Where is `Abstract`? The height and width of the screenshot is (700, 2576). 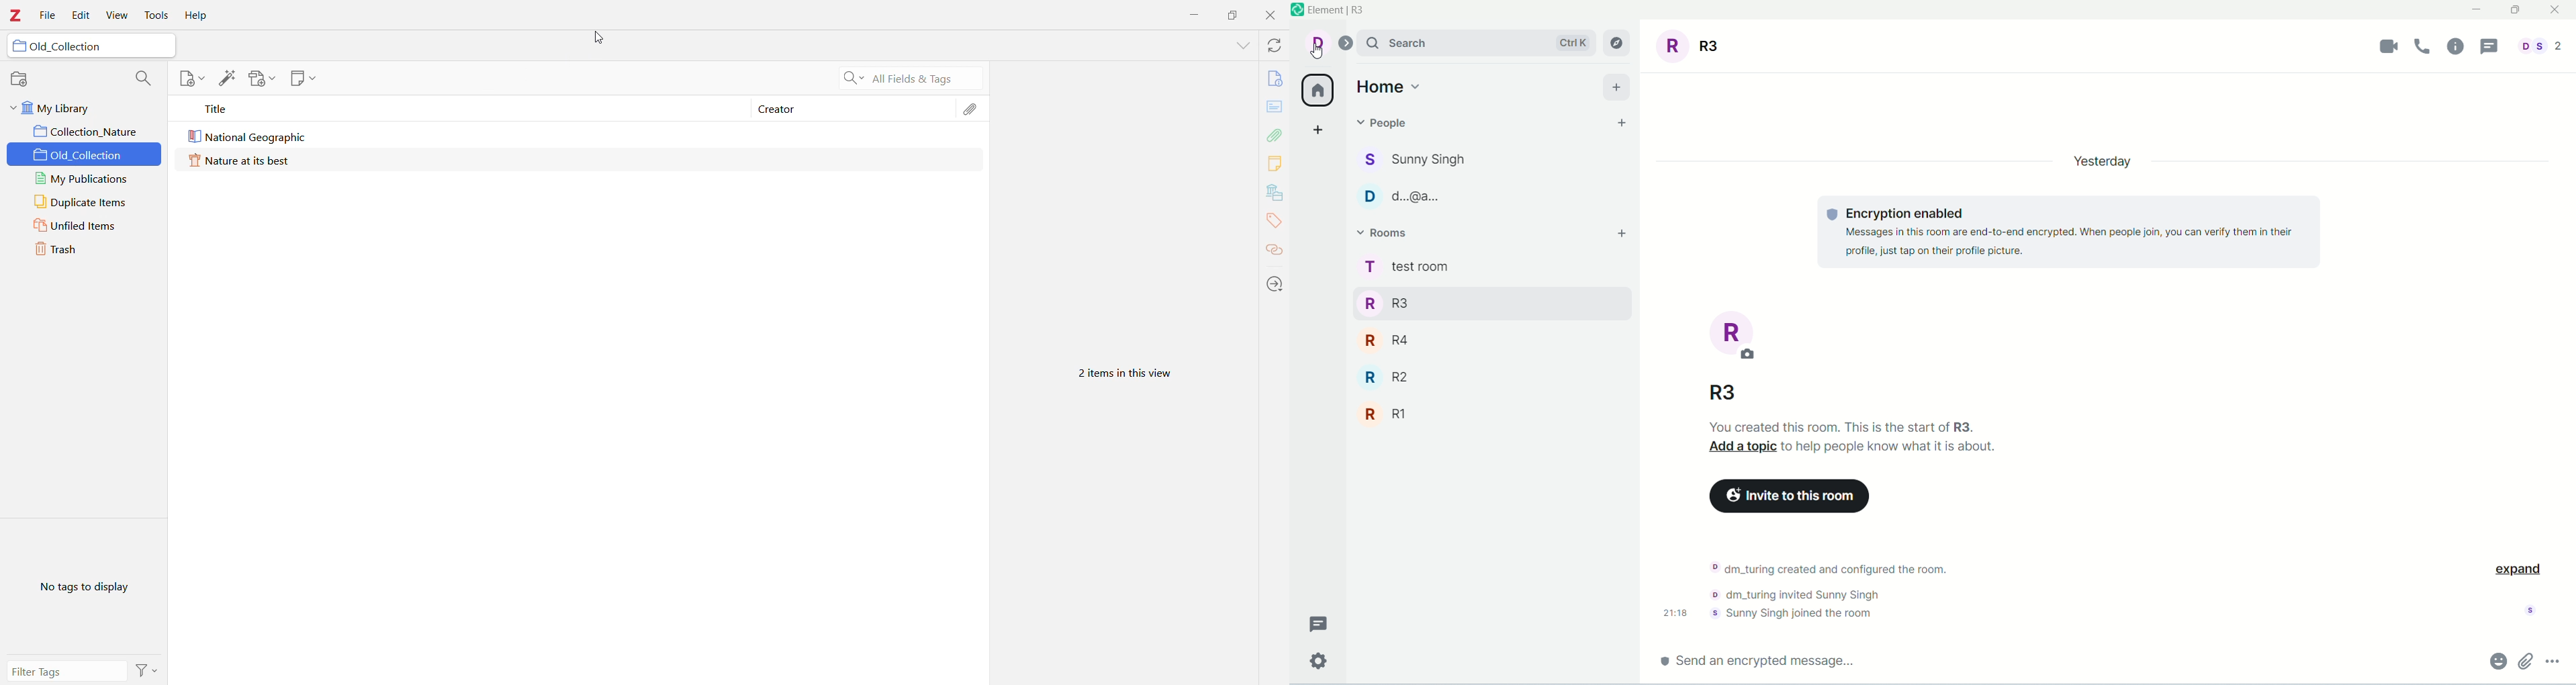 Abstract is located at coordinates (1276, 107).